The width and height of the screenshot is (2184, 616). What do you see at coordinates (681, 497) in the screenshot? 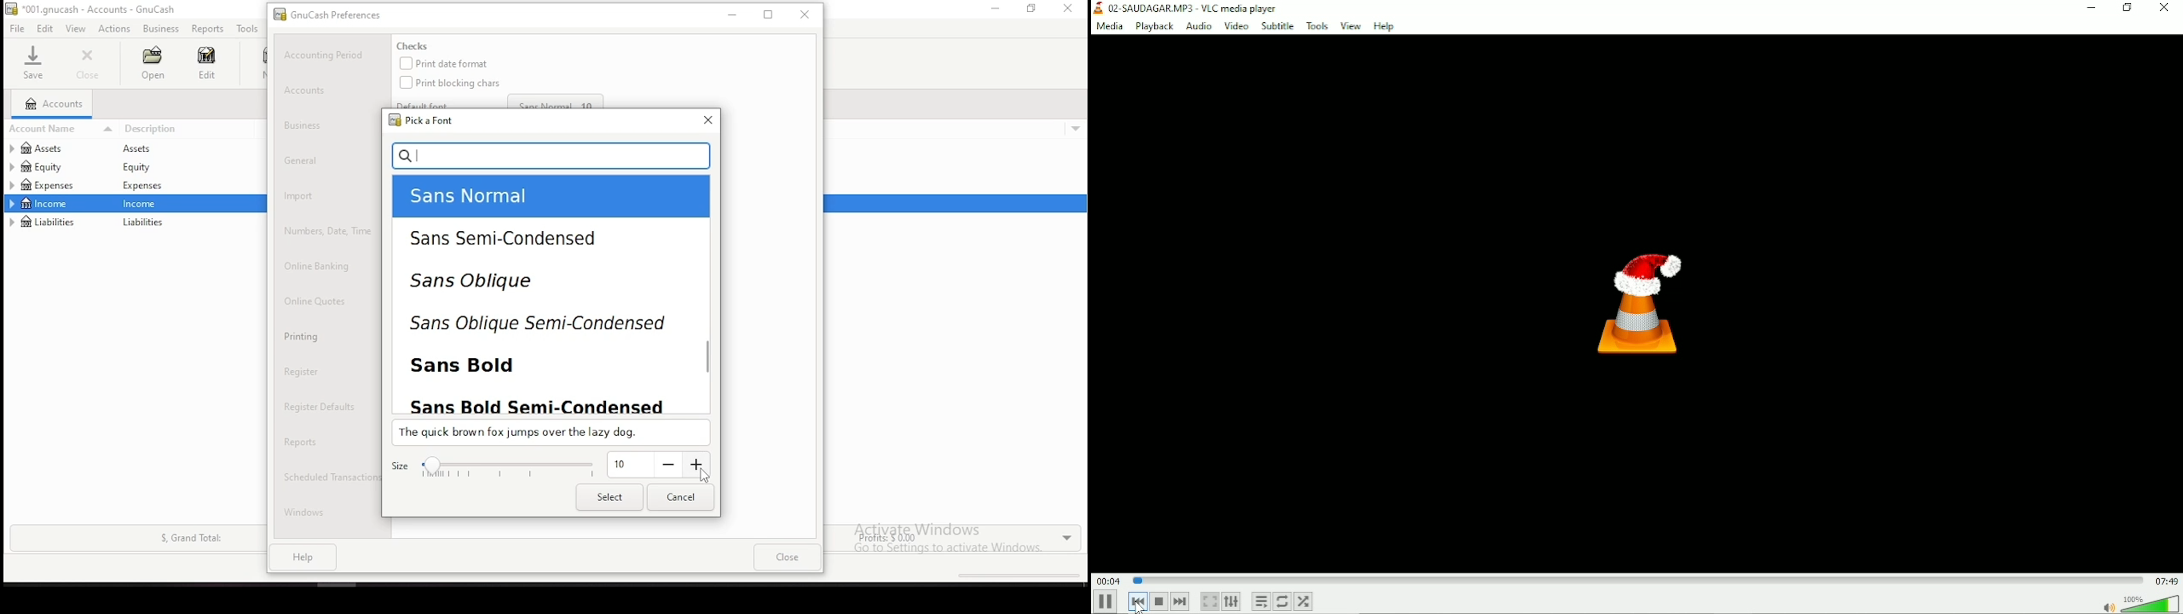
I see `cancel` at bounding box center [681, 497].